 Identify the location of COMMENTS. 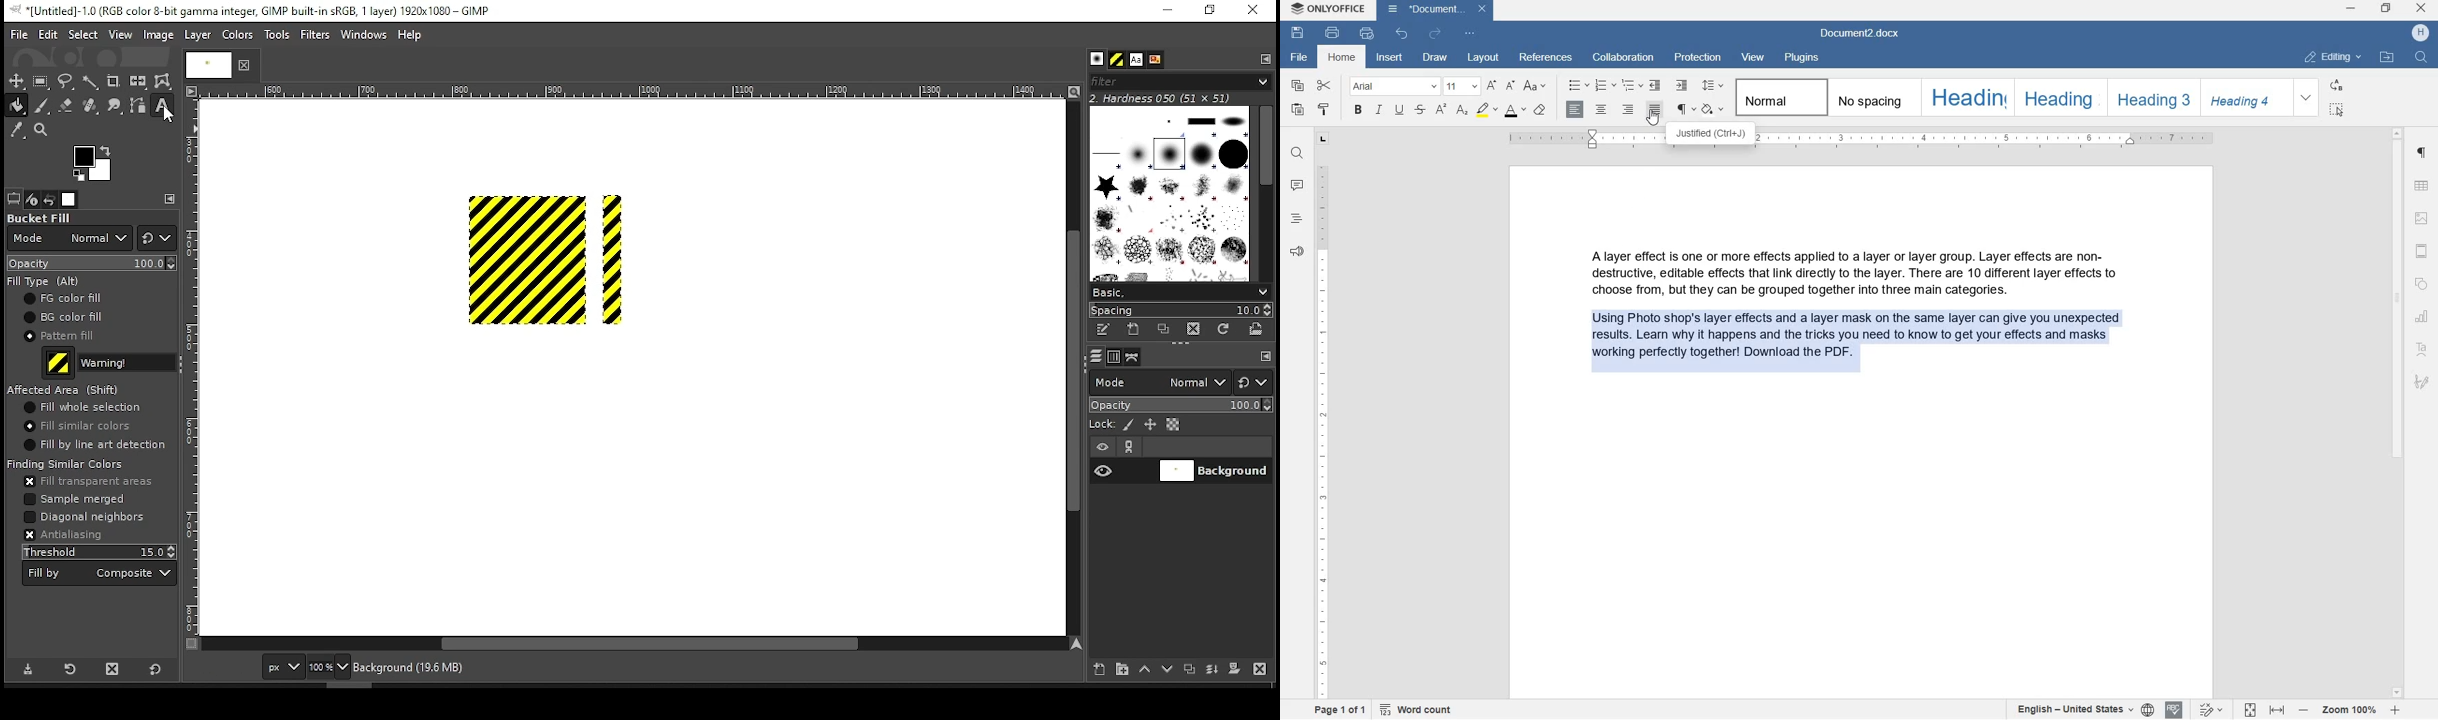
(1296, 185).